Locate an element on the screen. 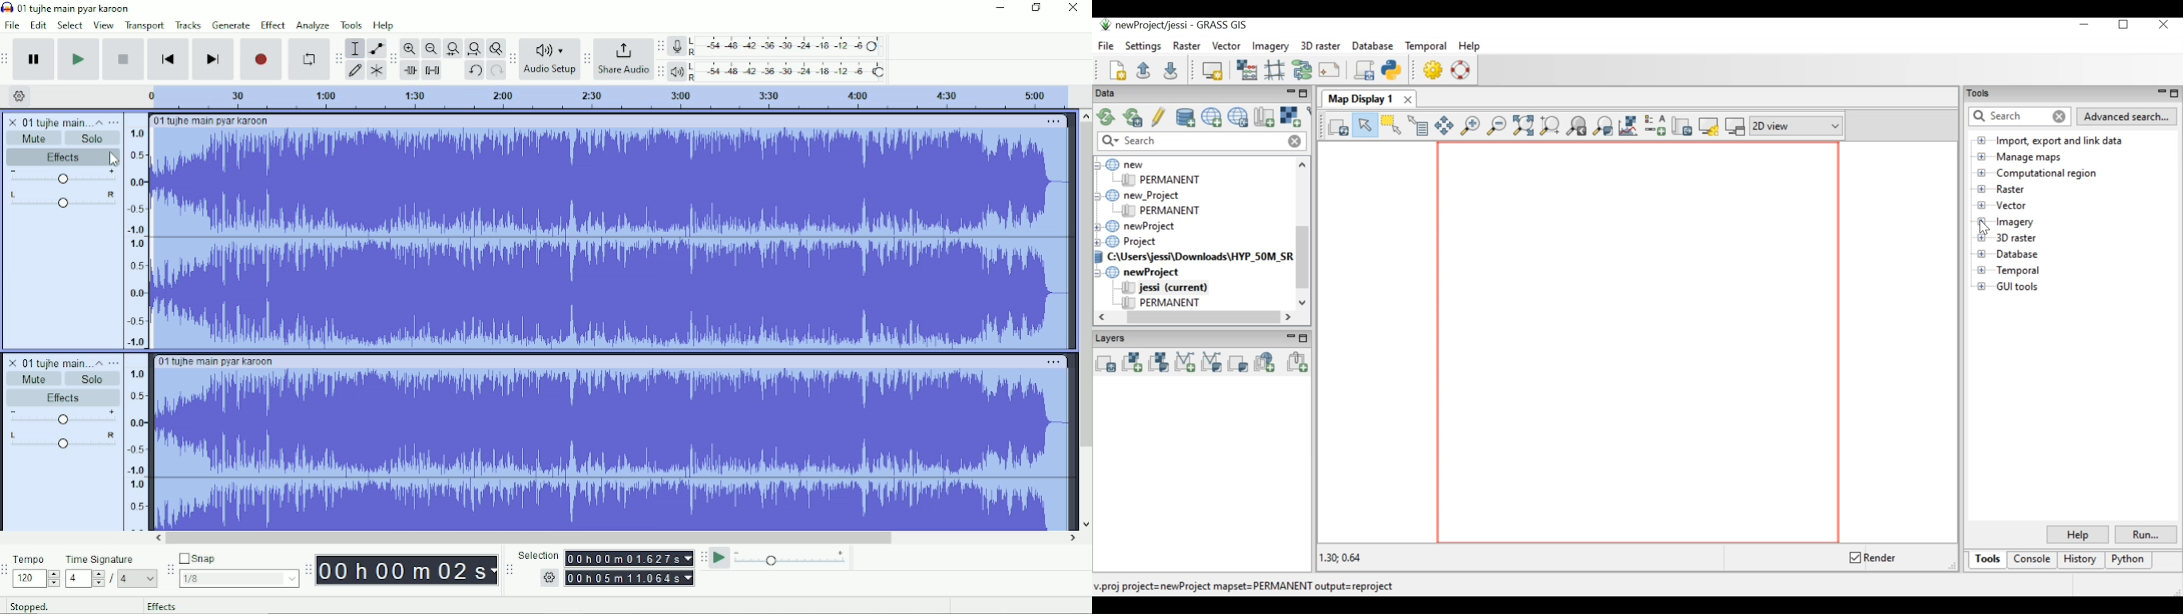 This screenshot has width=2184, height=616. View is located at coordinates (104, 25).